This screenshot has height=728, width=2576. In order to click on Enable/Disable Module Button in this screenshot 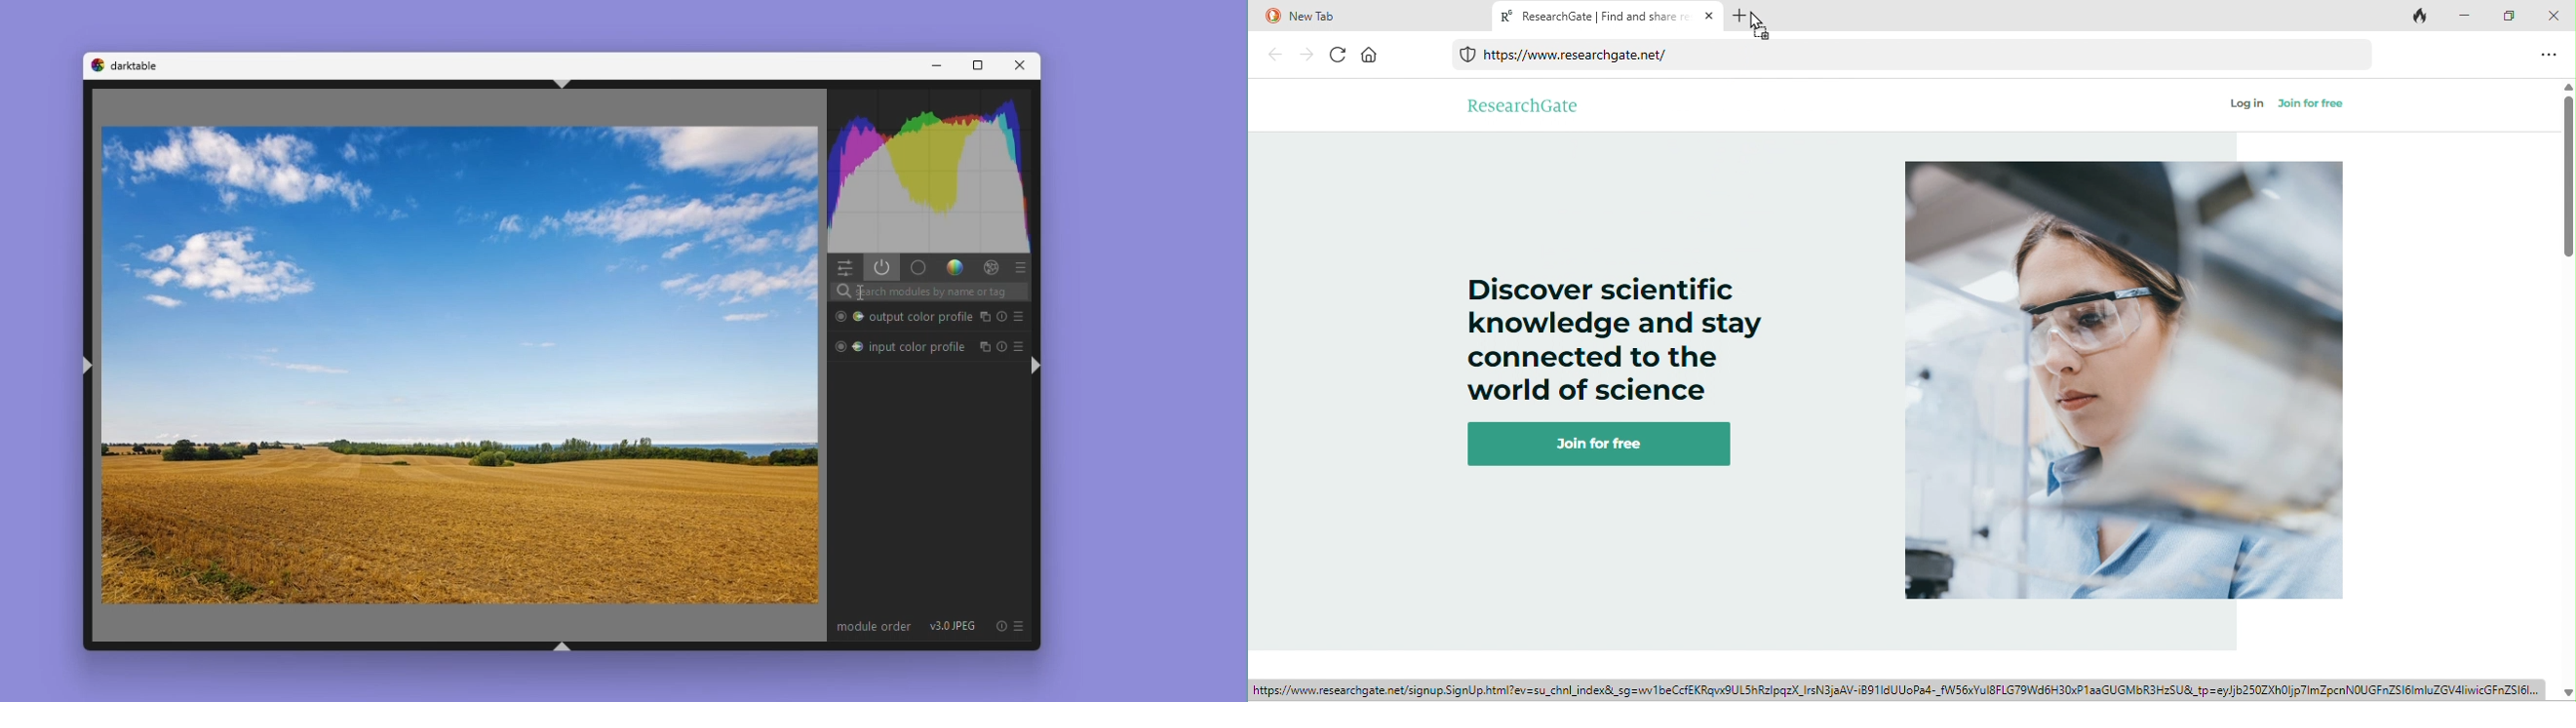, I will do `click(839, 317)`.